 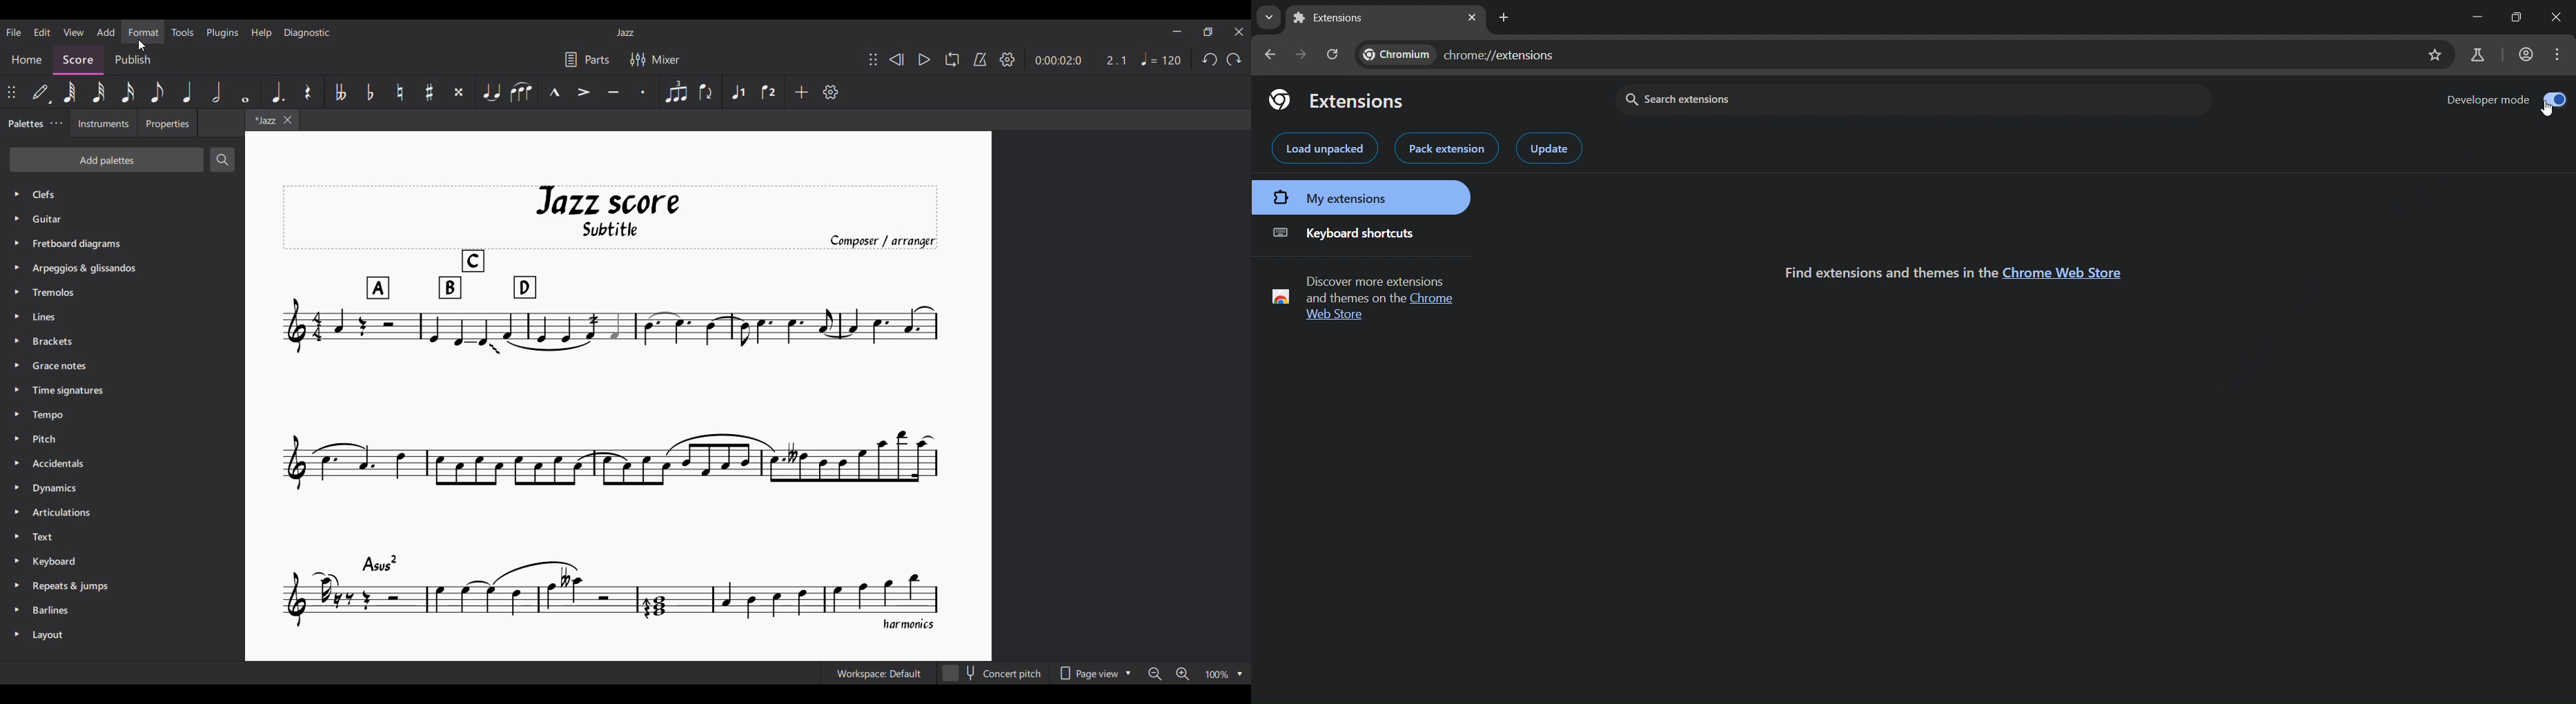 What do you see at coordinates (1325, 148) in the screenshot?
I see `load unpacked` at bounding box center [1325, 148].